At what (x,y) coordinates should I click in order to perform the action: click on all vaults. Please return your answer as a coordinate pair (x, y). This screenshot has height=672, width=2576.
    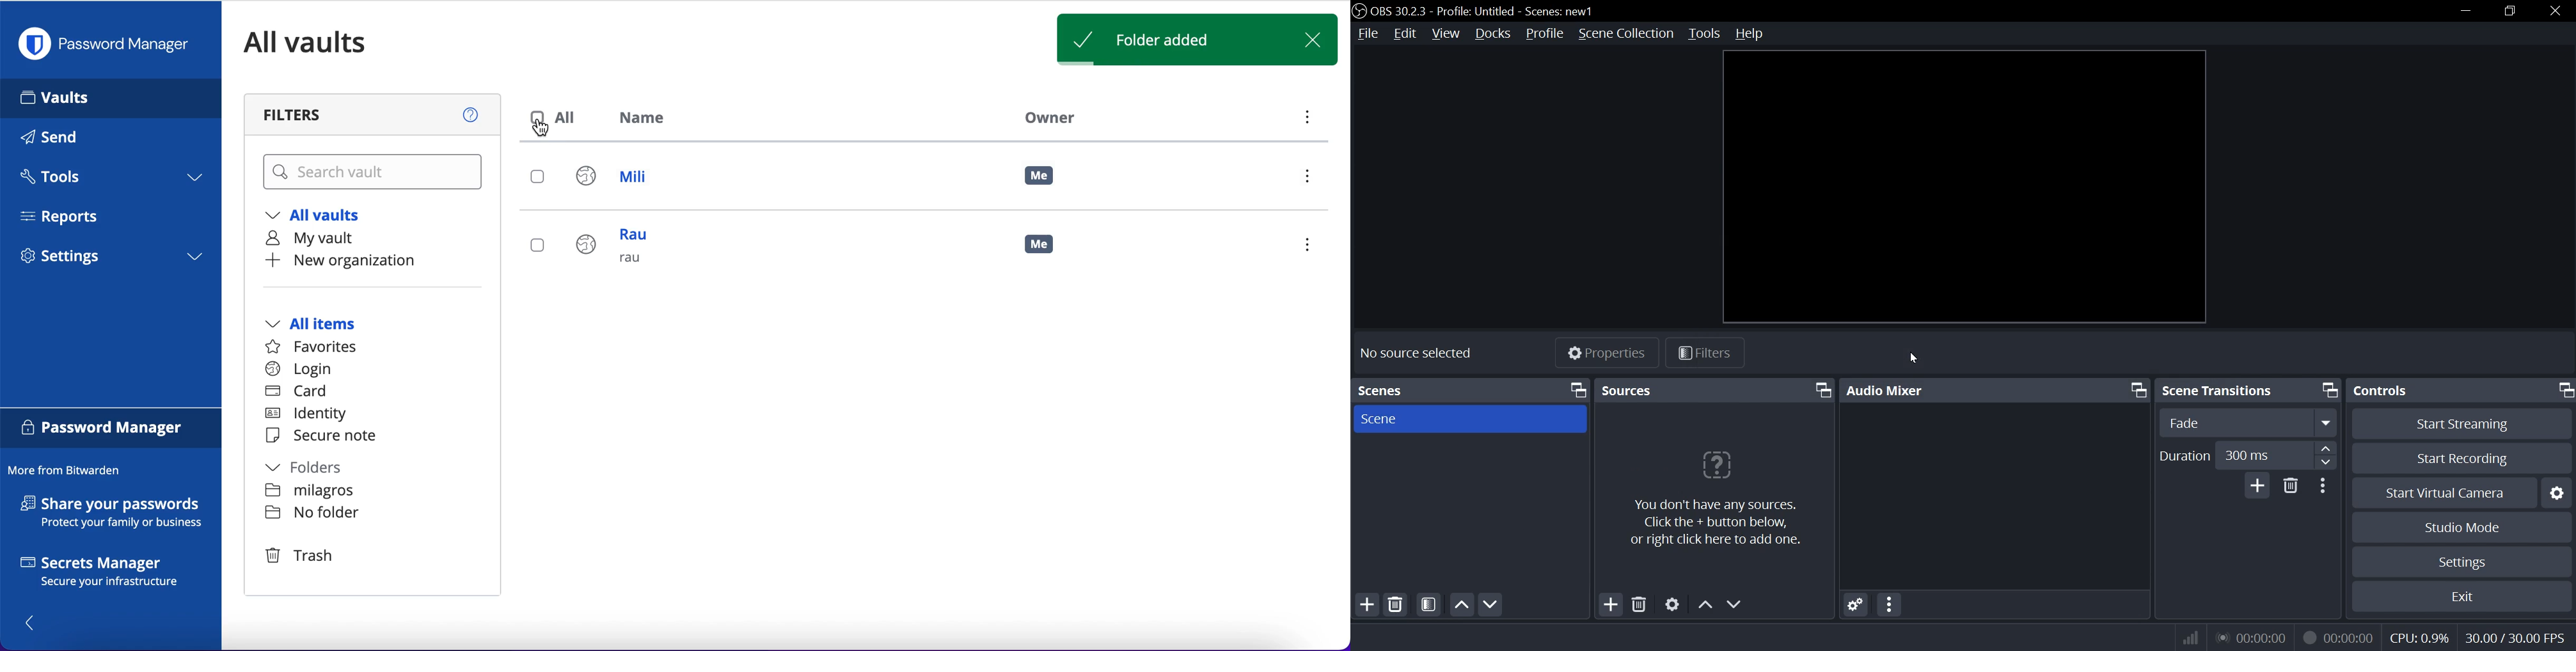
    Looking at the image, I should click on (321, 42).